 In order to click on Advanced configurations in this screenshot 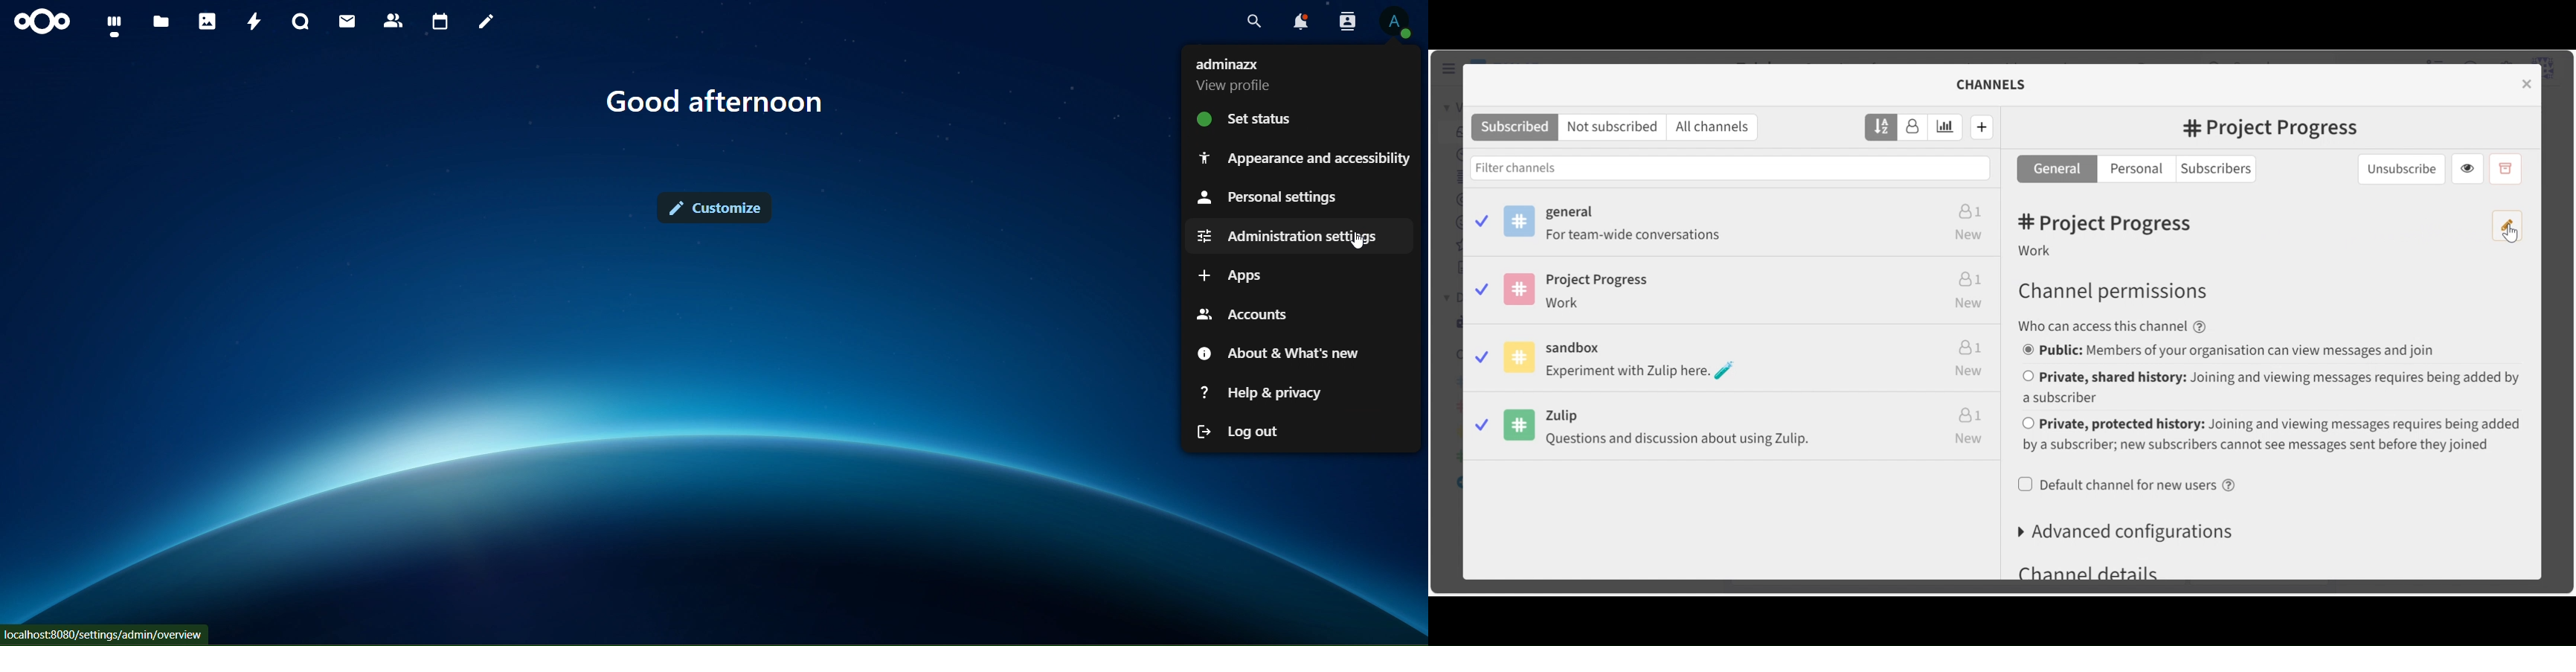, I will do `click(2133, 532)`.